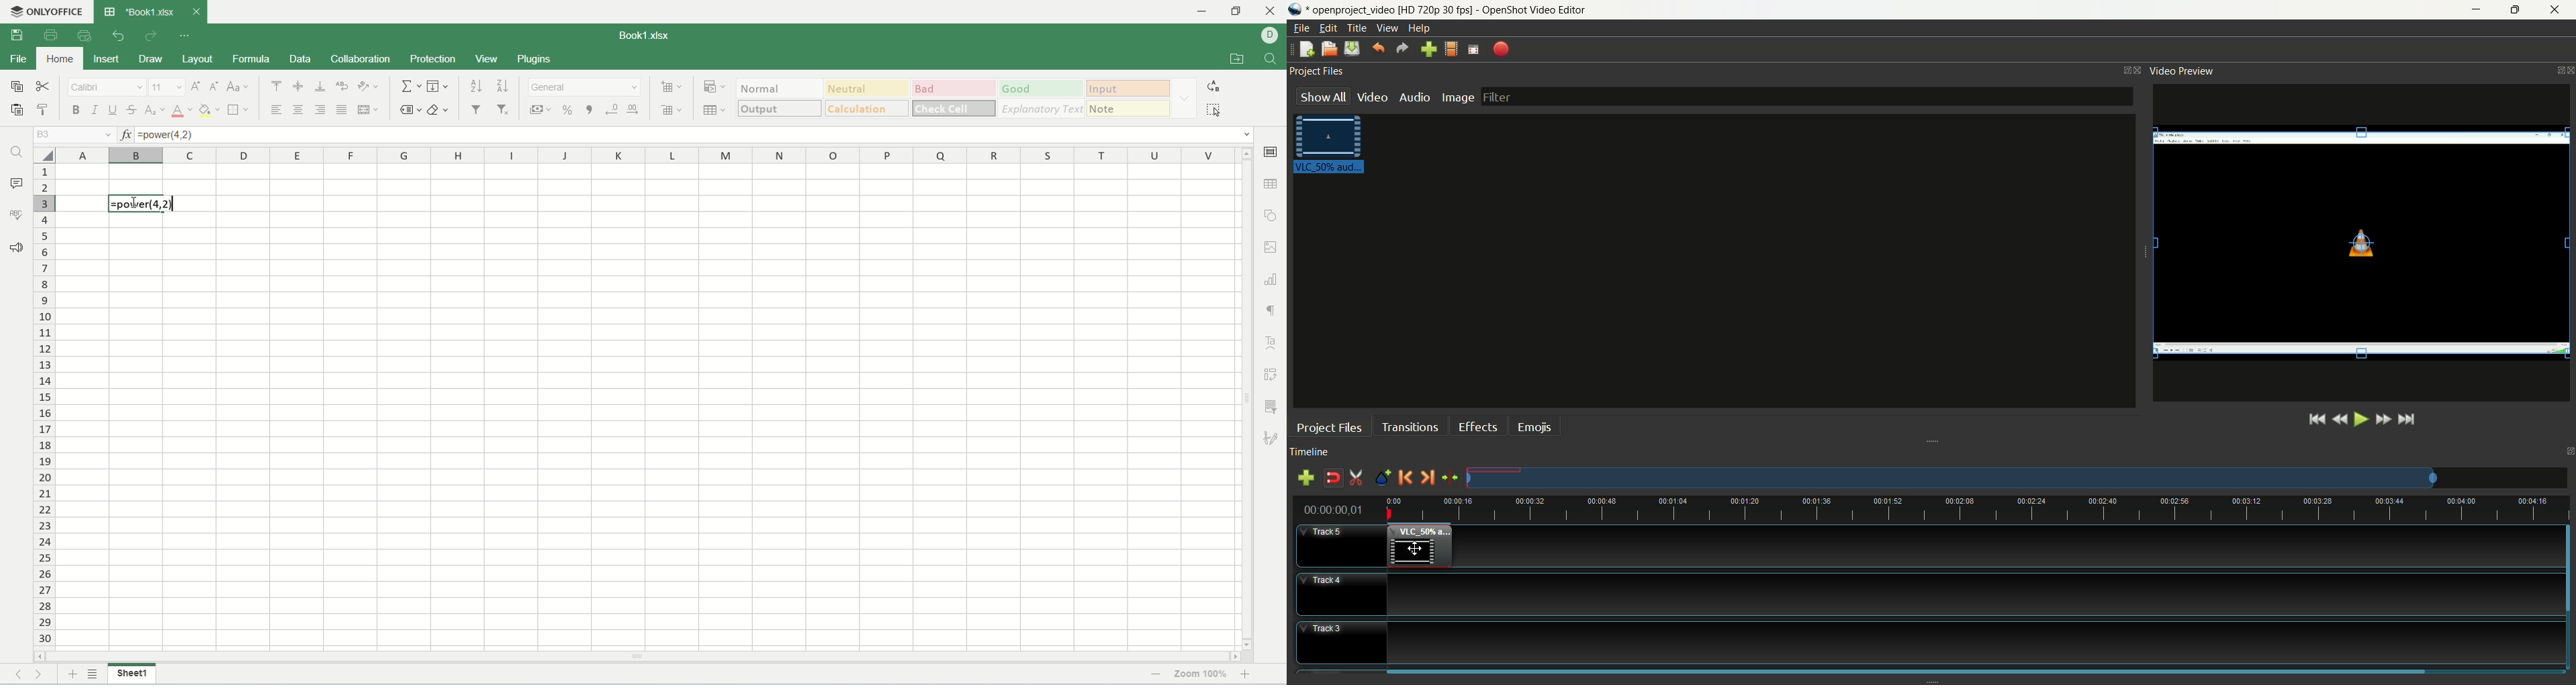  Describe the element at coordinates (45, 406) in the screenshot. I see `row number` at that location.